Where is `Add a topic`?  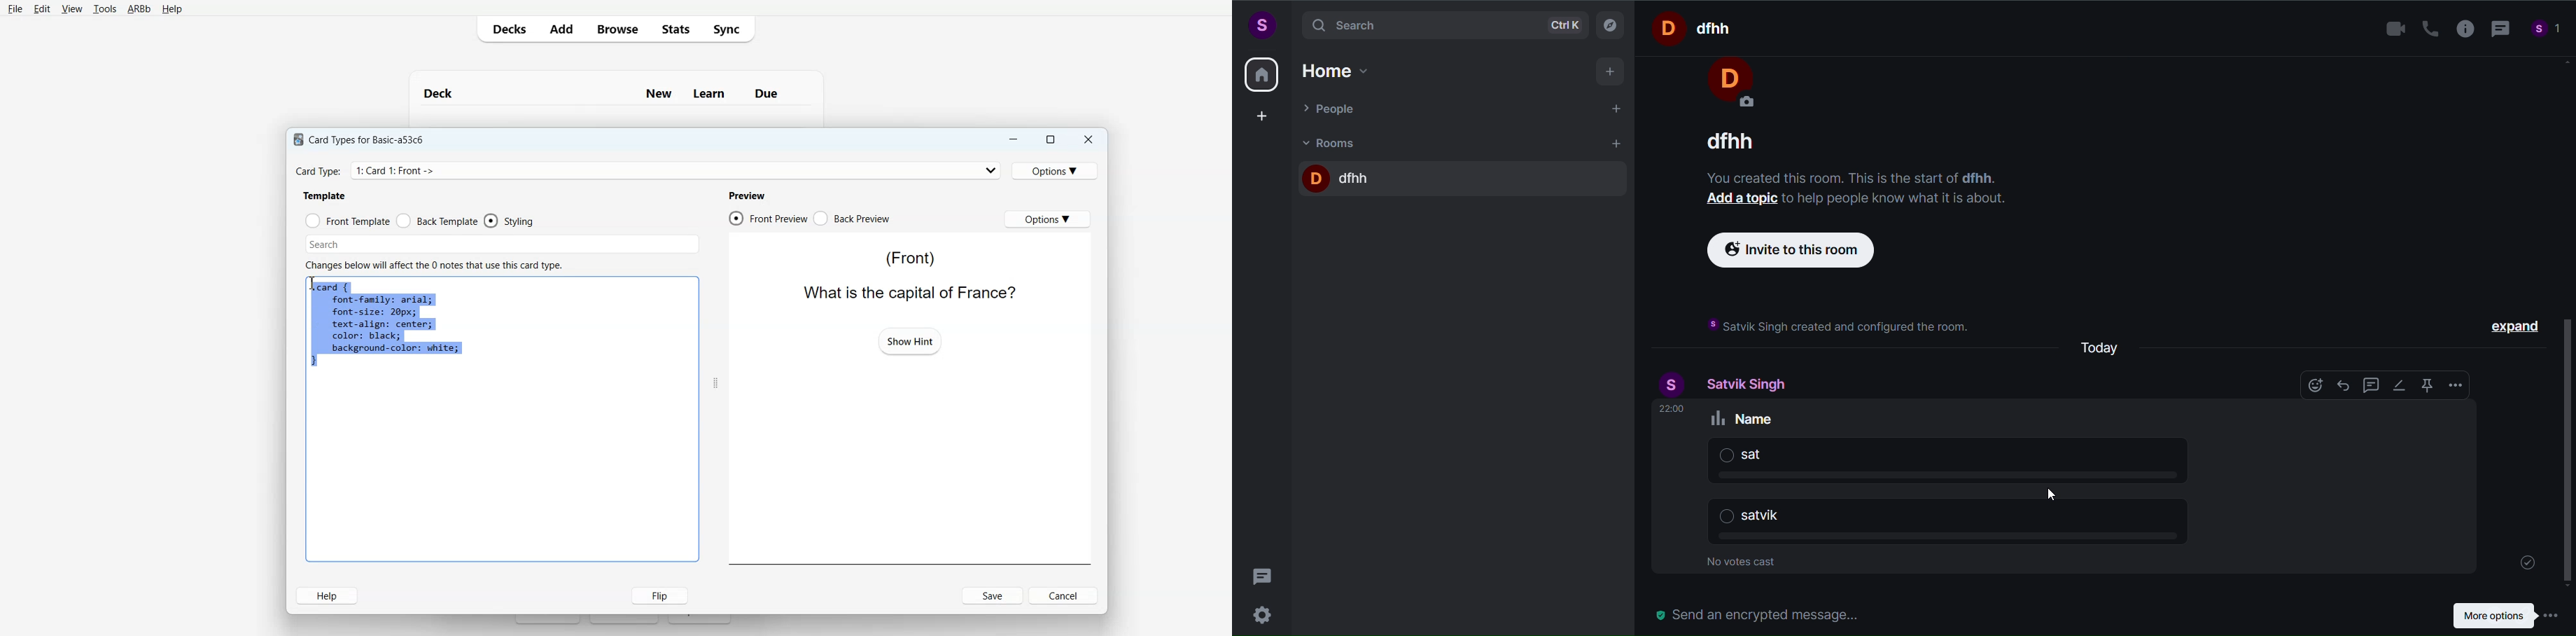
Add a topic is located at coordinates (1728, 198).